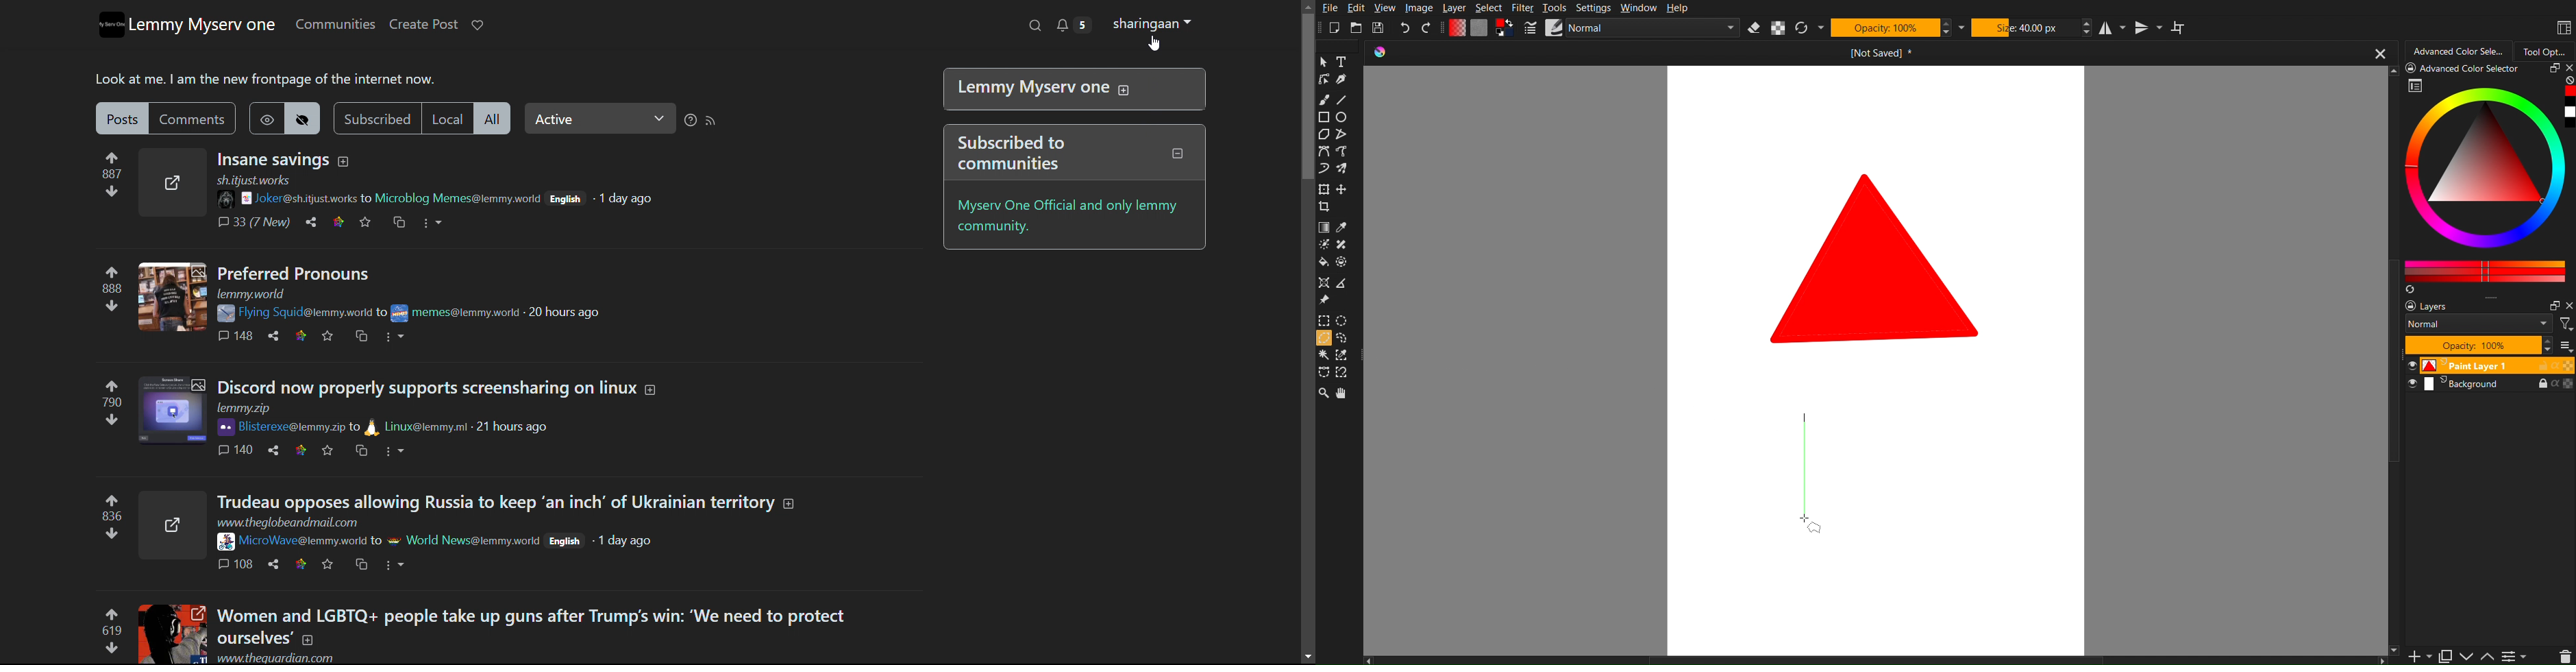 Image resolution: width=2576 pixels, height=672 pixels. Describe the element at coordinates (448, 313) in the screenshot. I see `to memes@lemmy.work` at that location.